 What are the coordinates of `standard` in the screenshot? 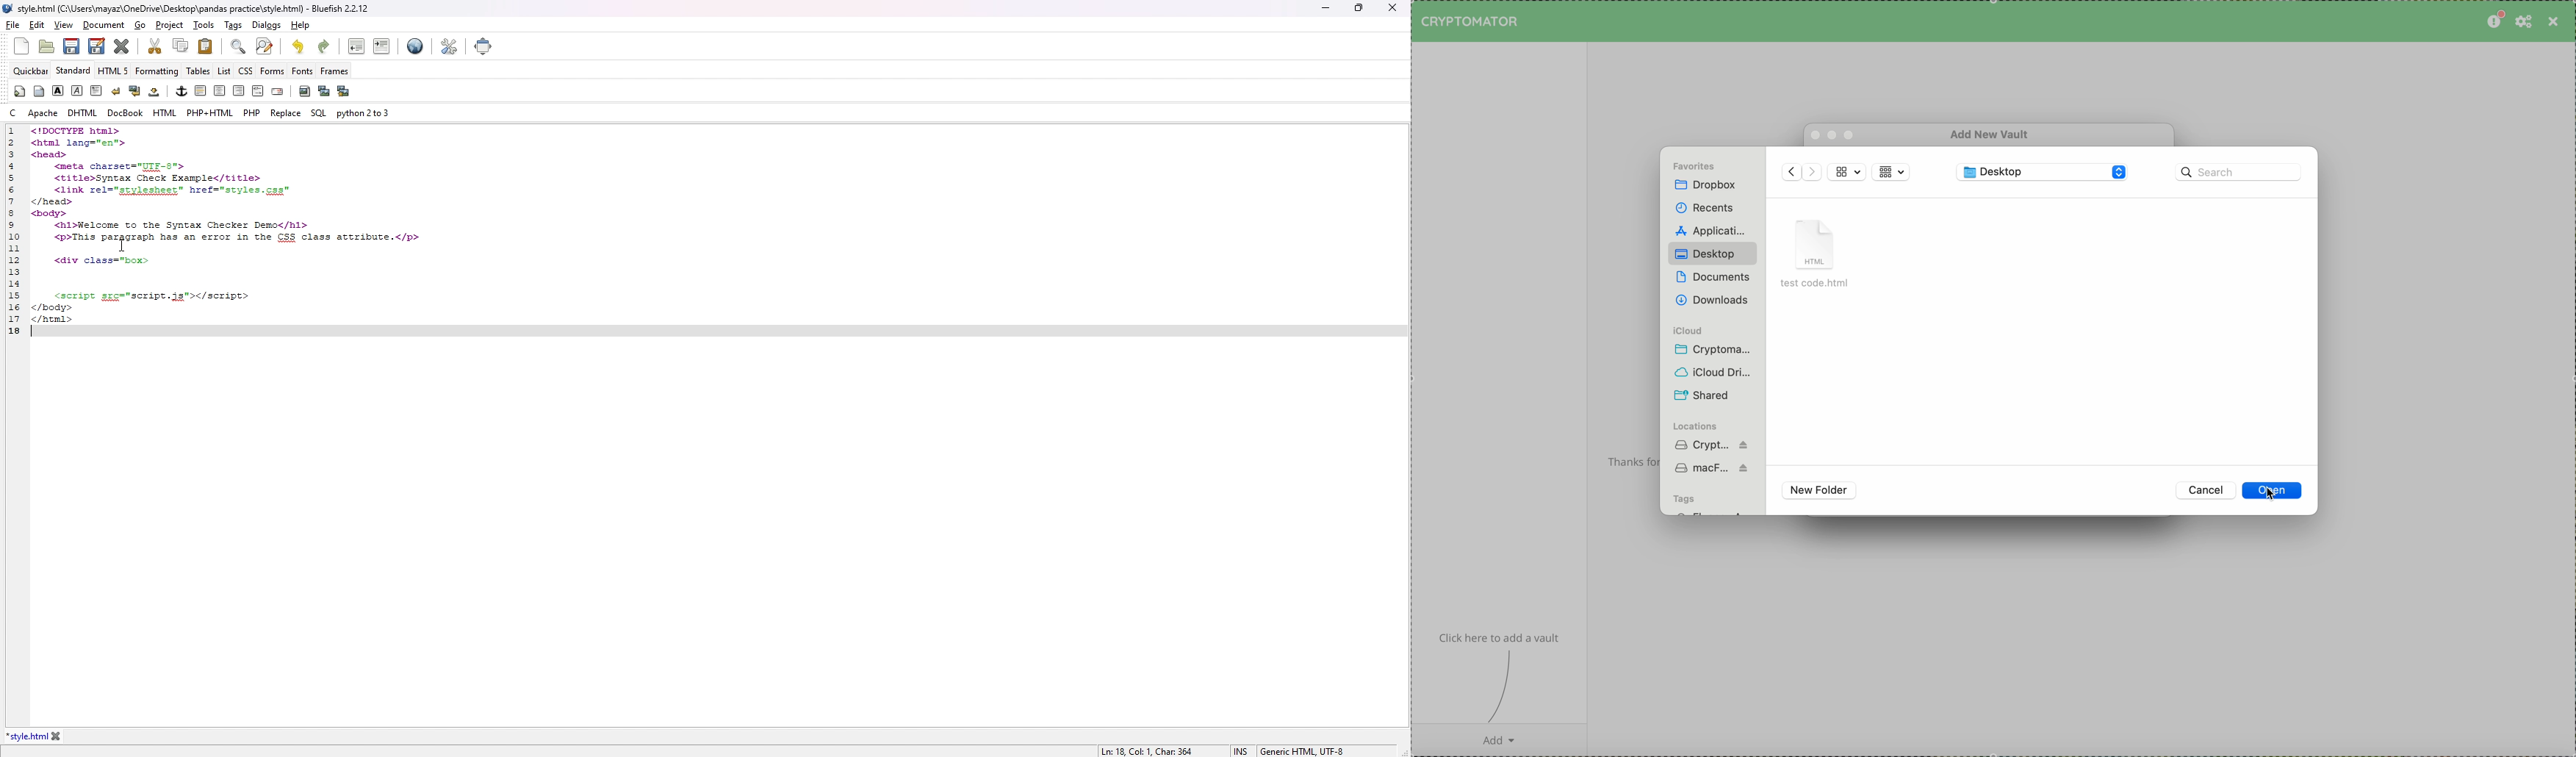 It's located at (74, 70).